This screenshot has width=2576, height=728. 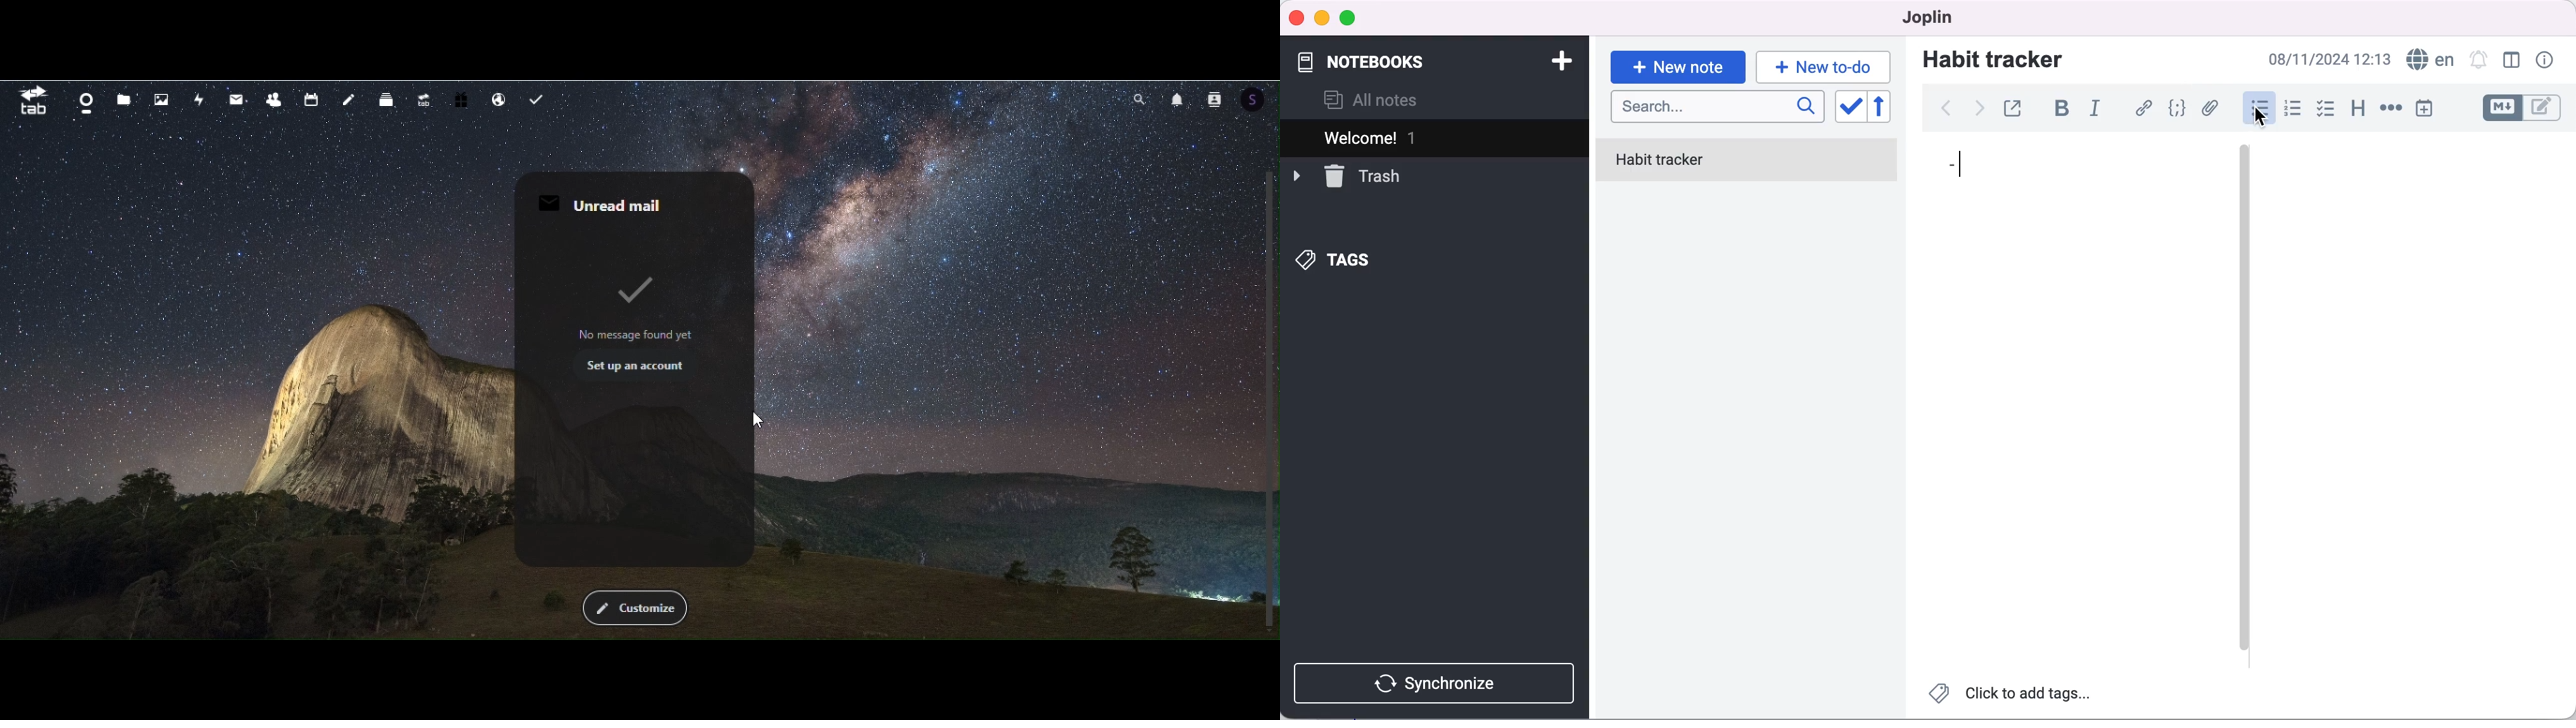 What do you see at coordinates (2429, 60) in the screenshot?
I see `language` at bounding box center [2429, 60].